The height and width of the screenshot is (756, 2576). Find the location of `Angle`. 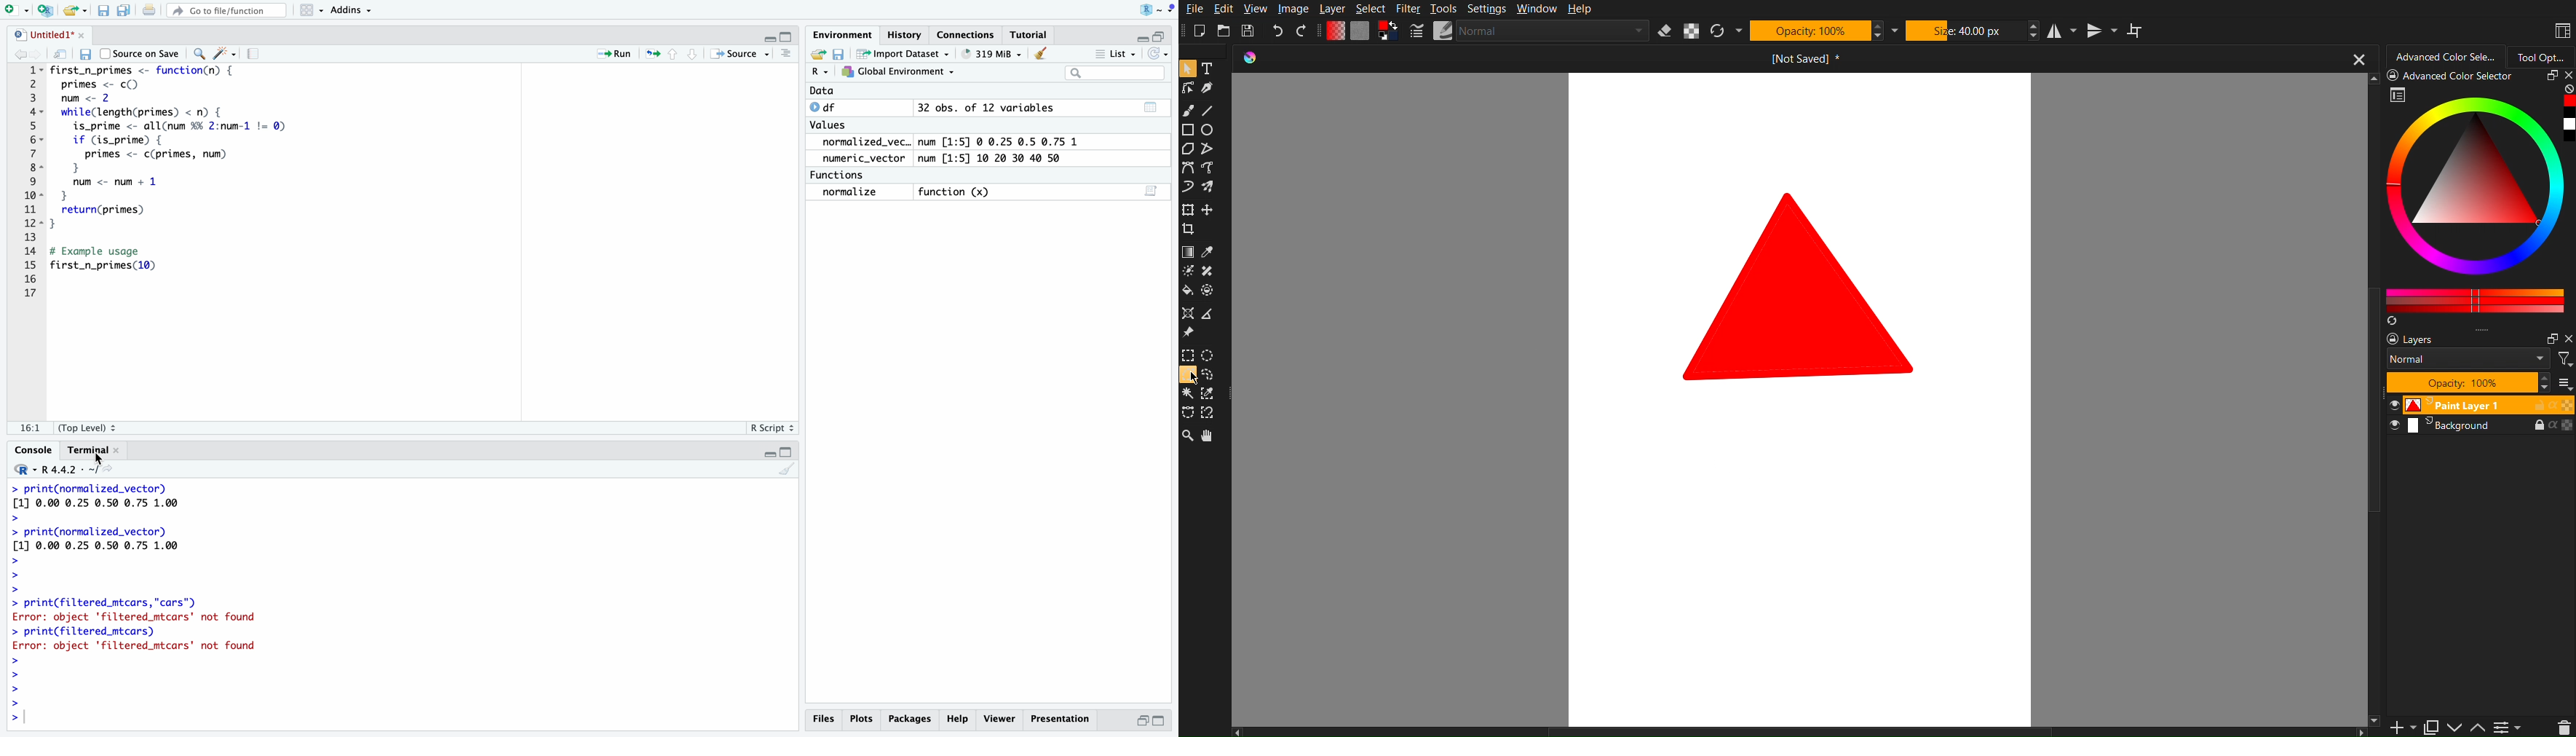

Angle is located at coordinates (1210, 411).